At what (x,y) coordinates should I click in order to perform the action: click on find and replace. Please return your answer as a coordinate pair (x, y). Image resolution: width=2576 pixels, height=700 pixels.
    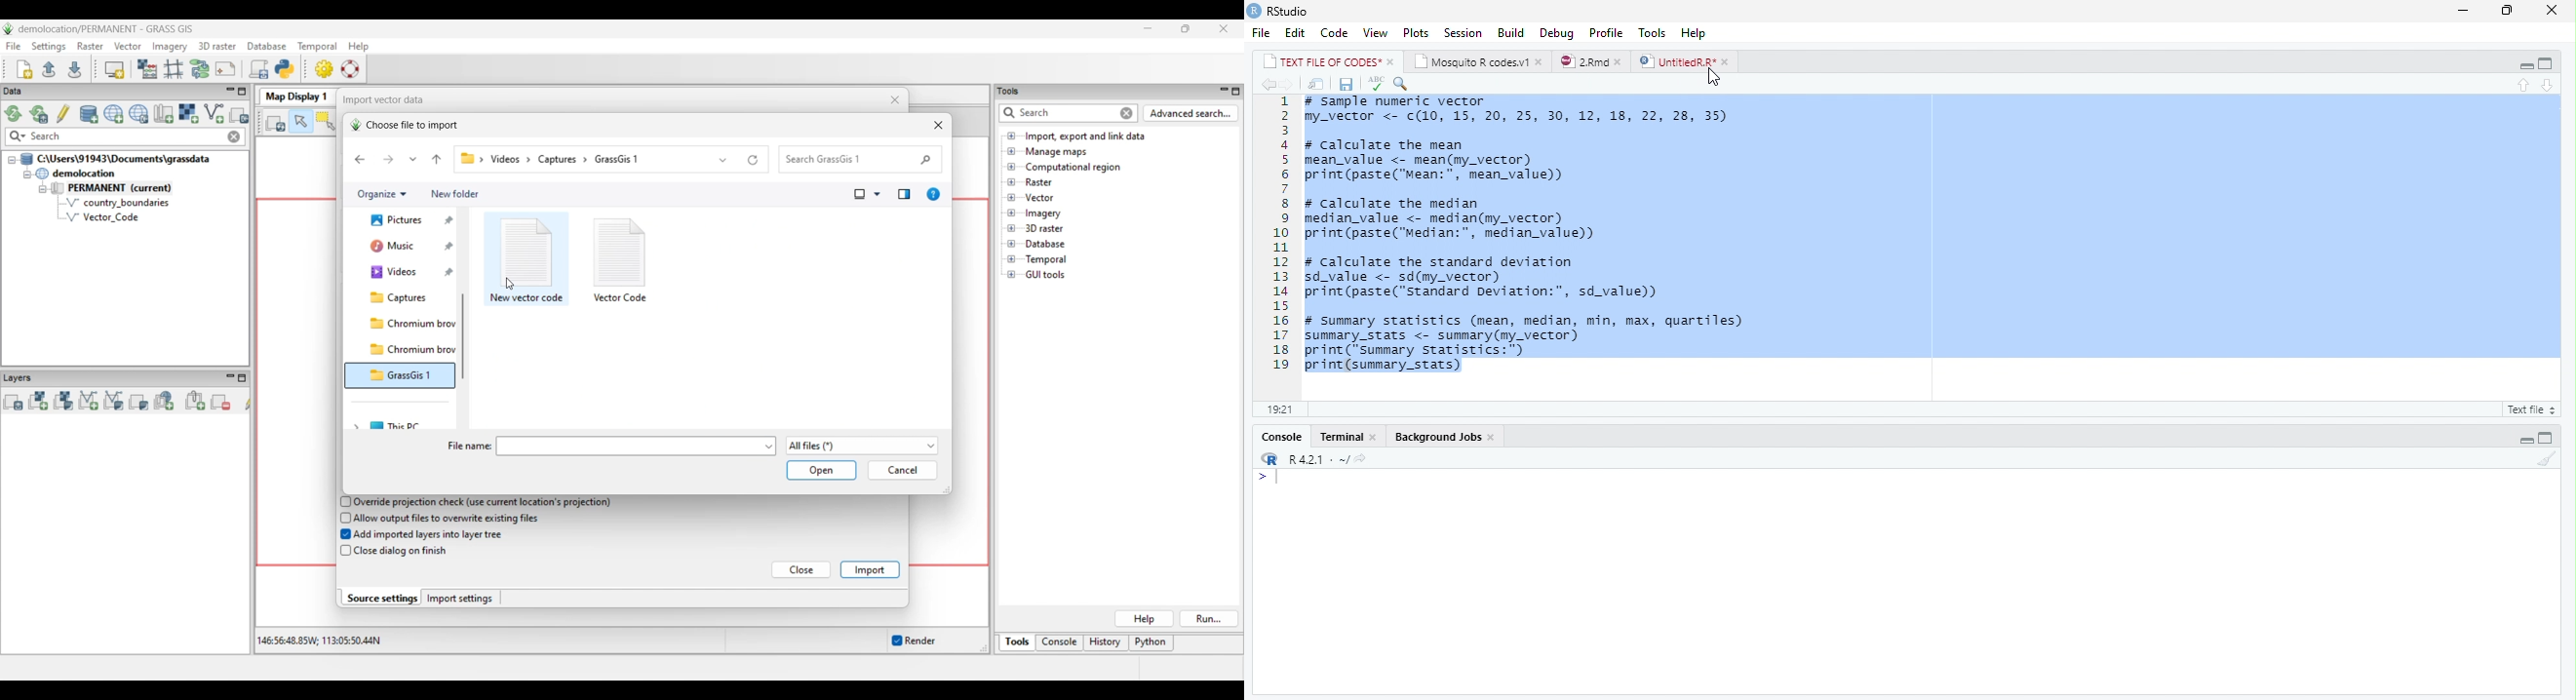
    Looking at the image, I should click on (1401, 84).